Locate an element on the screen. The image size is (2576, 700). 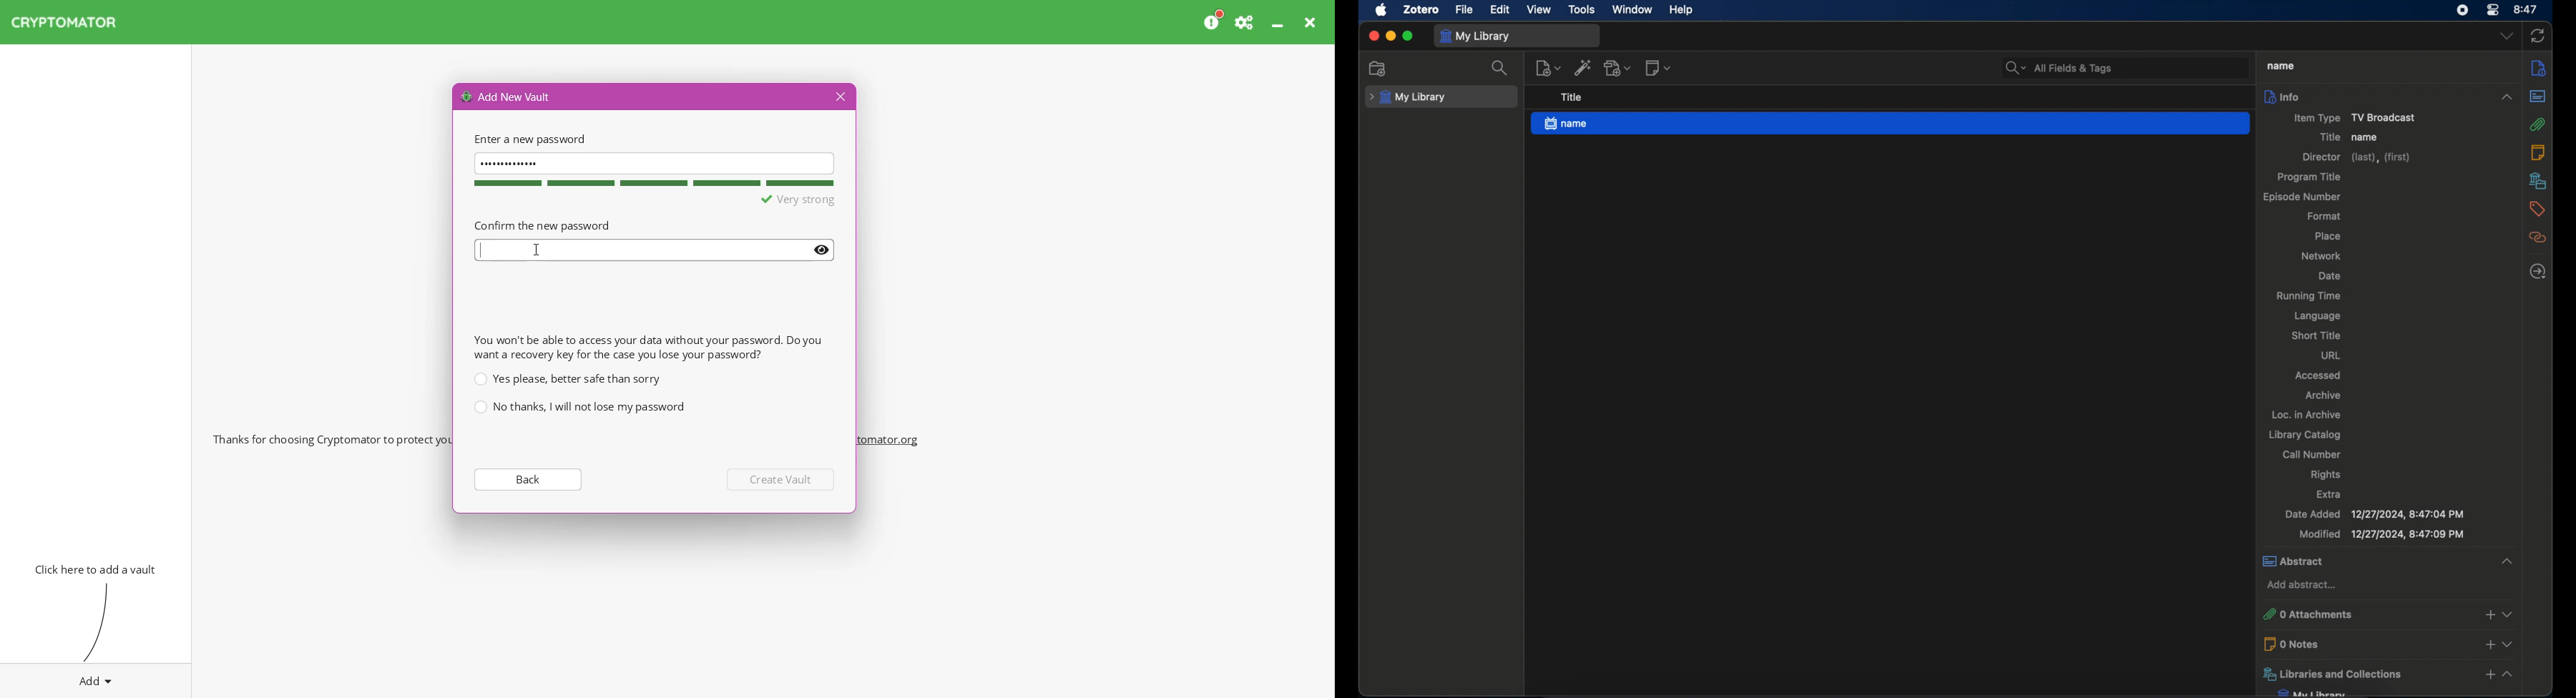
abstract is located at coordinates (2360, 560).